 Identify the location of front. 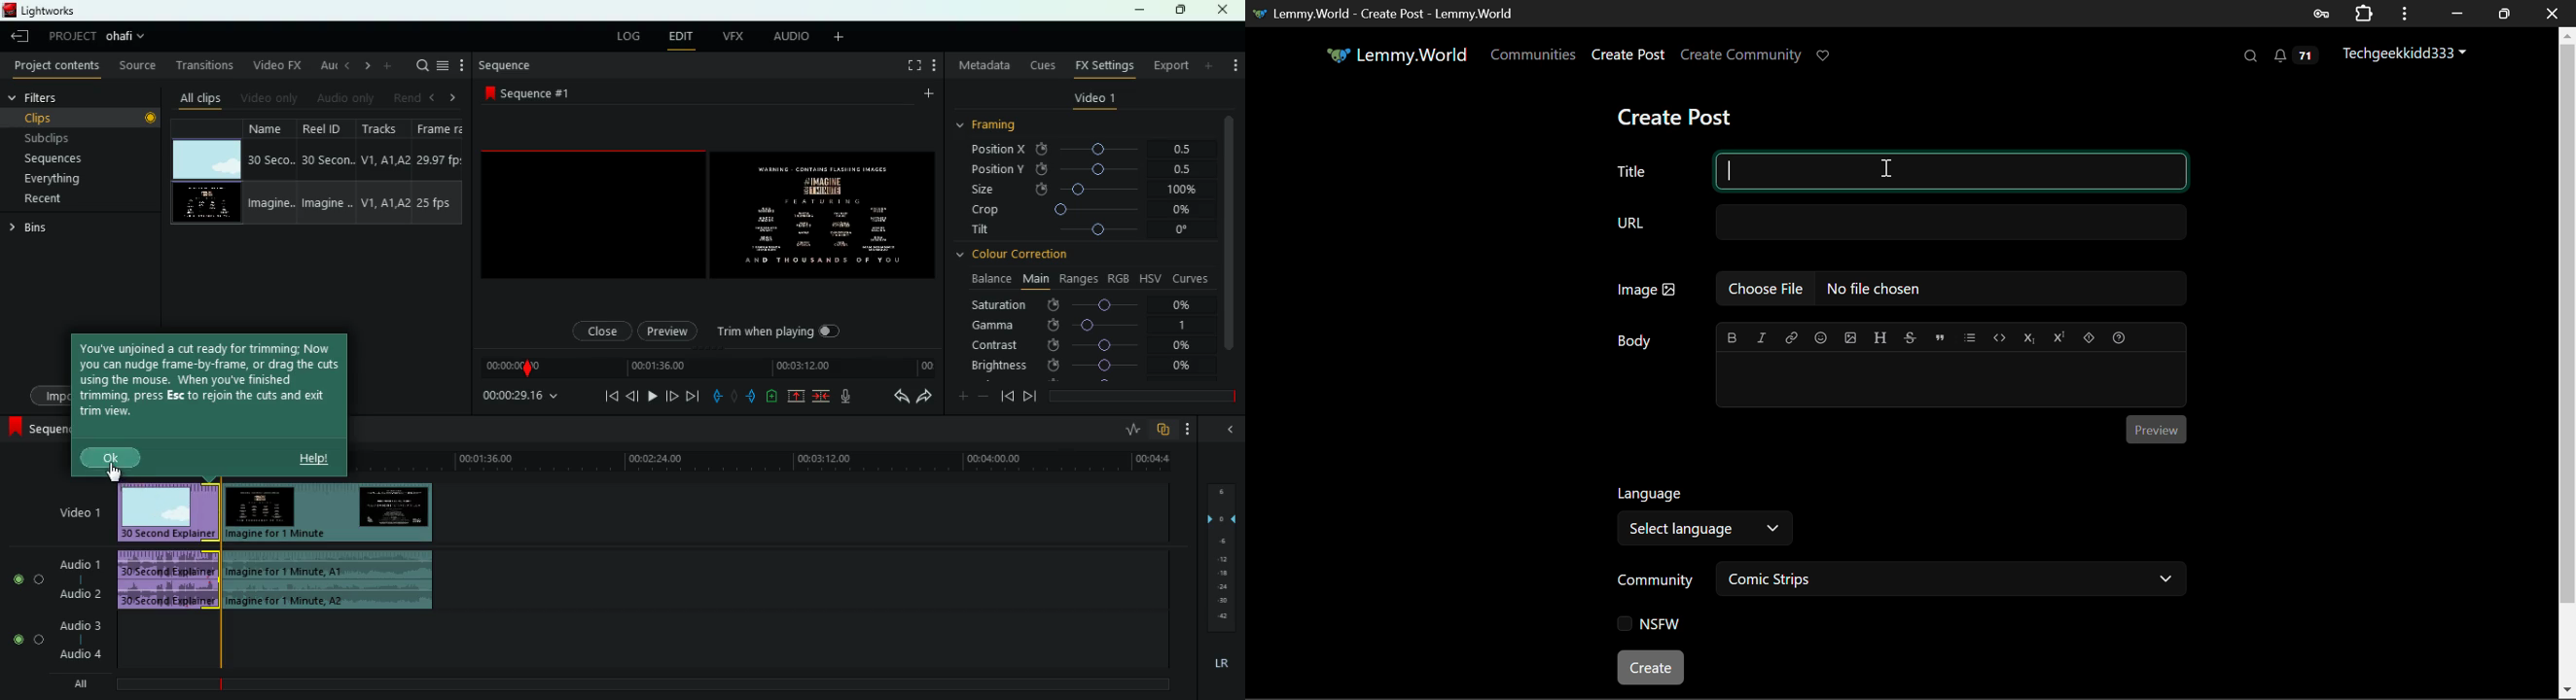
(1030, 396).